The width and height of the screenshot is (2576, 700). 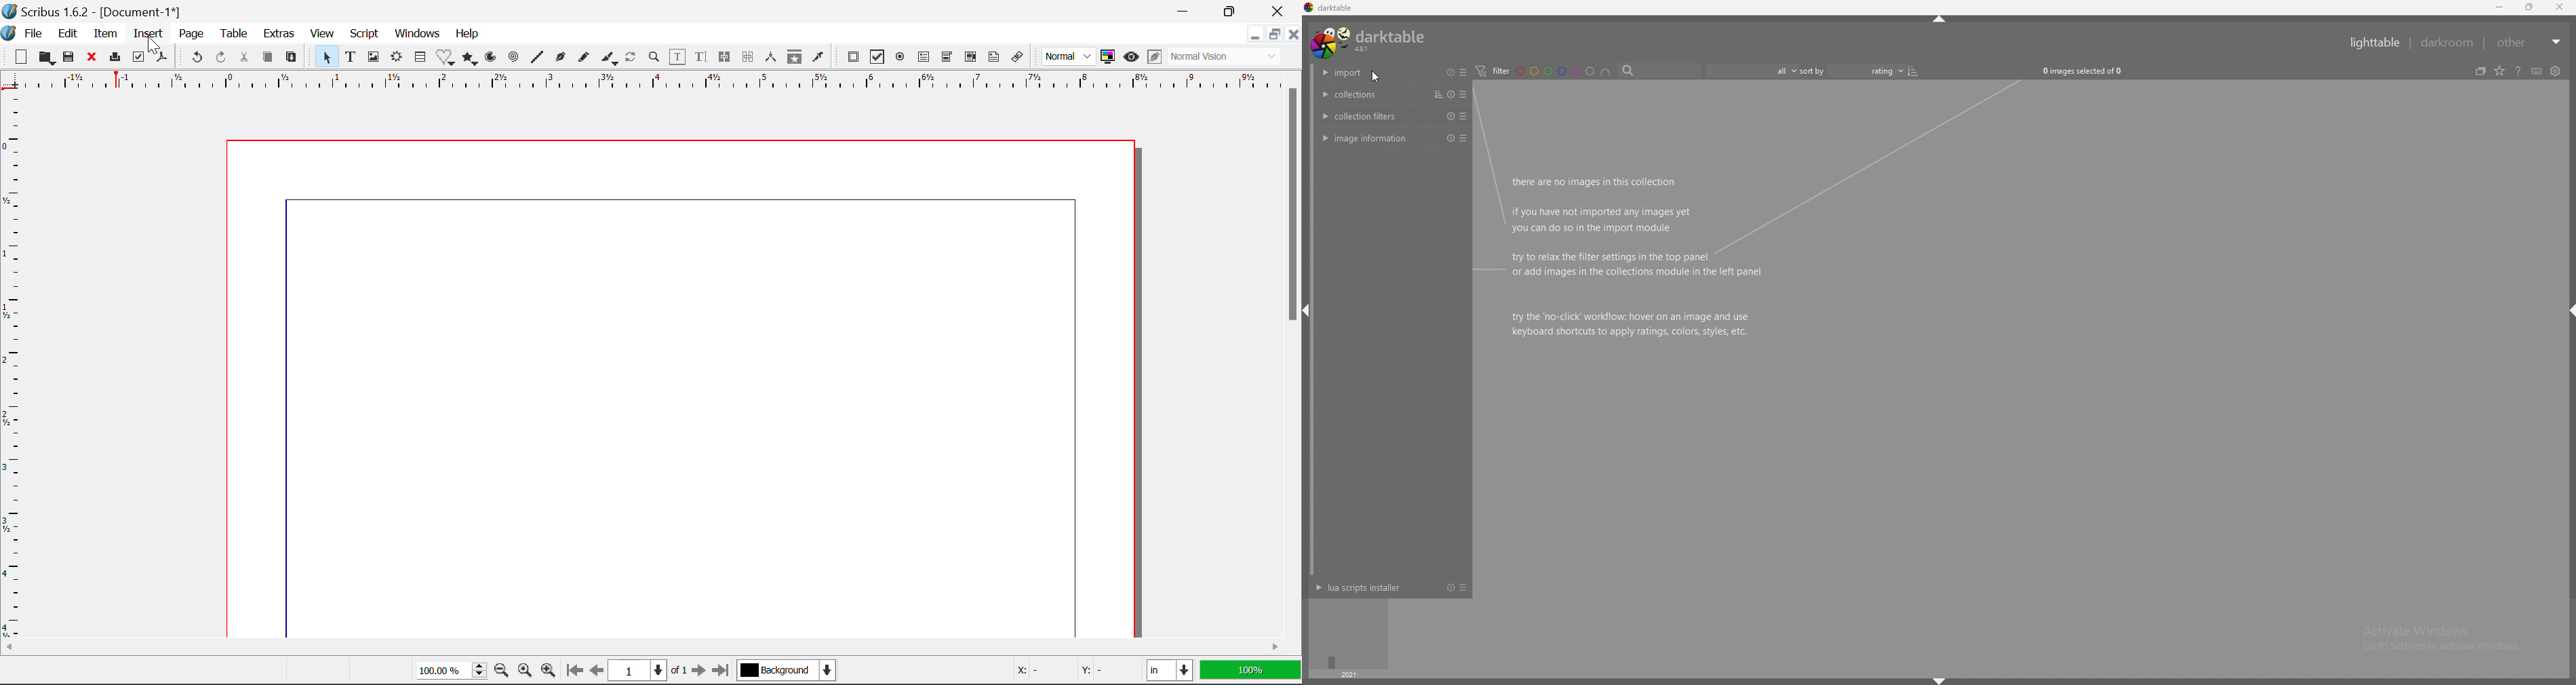 I want to click on reset, so click(x=1449, y=587).